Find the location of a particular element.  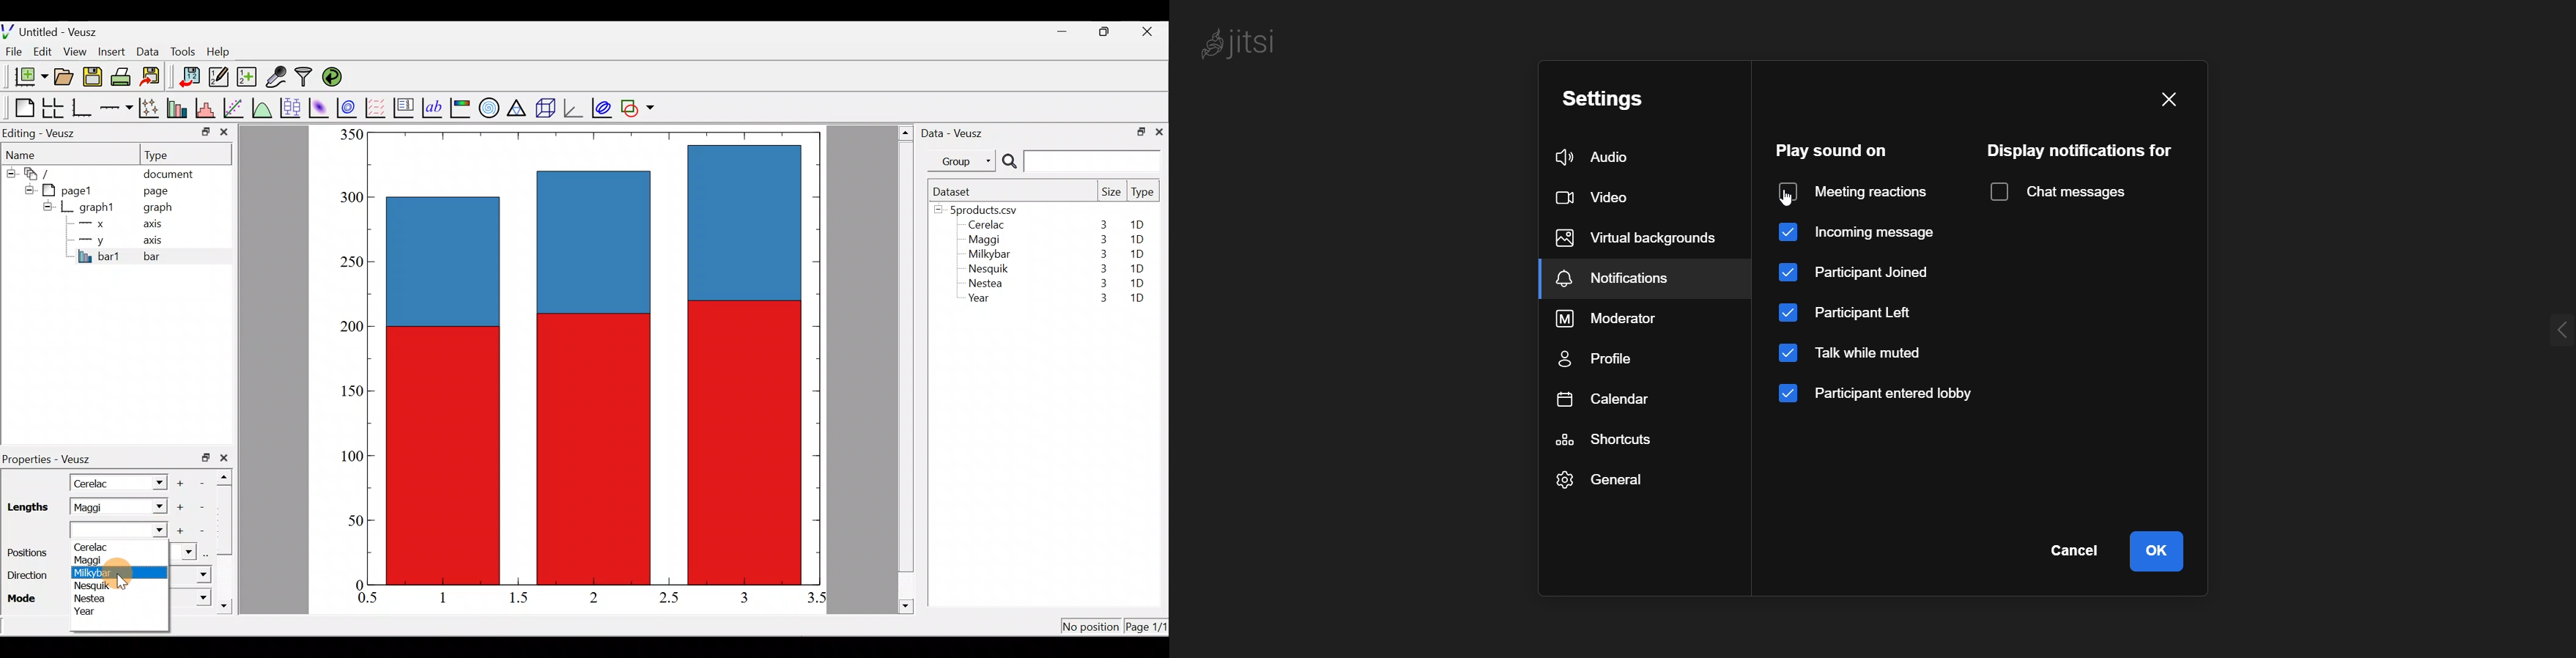

Image color bar is located at coordinates (461, 107).